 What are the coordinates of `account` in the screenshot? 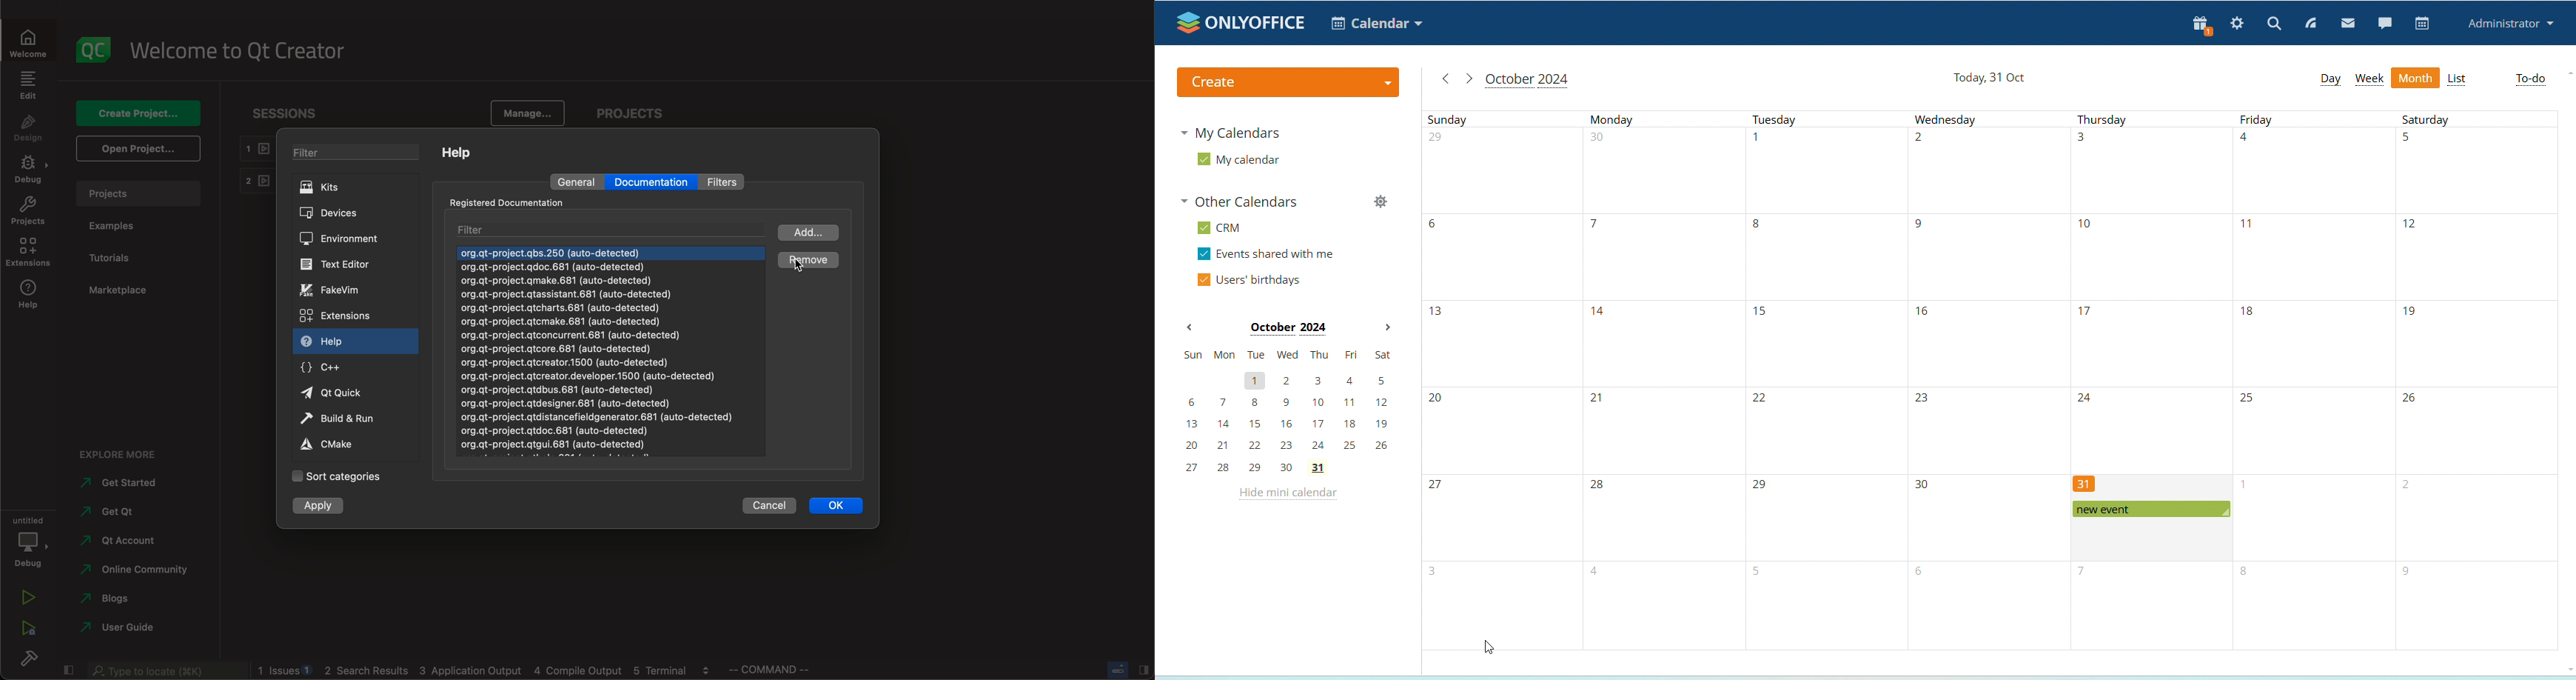 It's located at (122, 542).